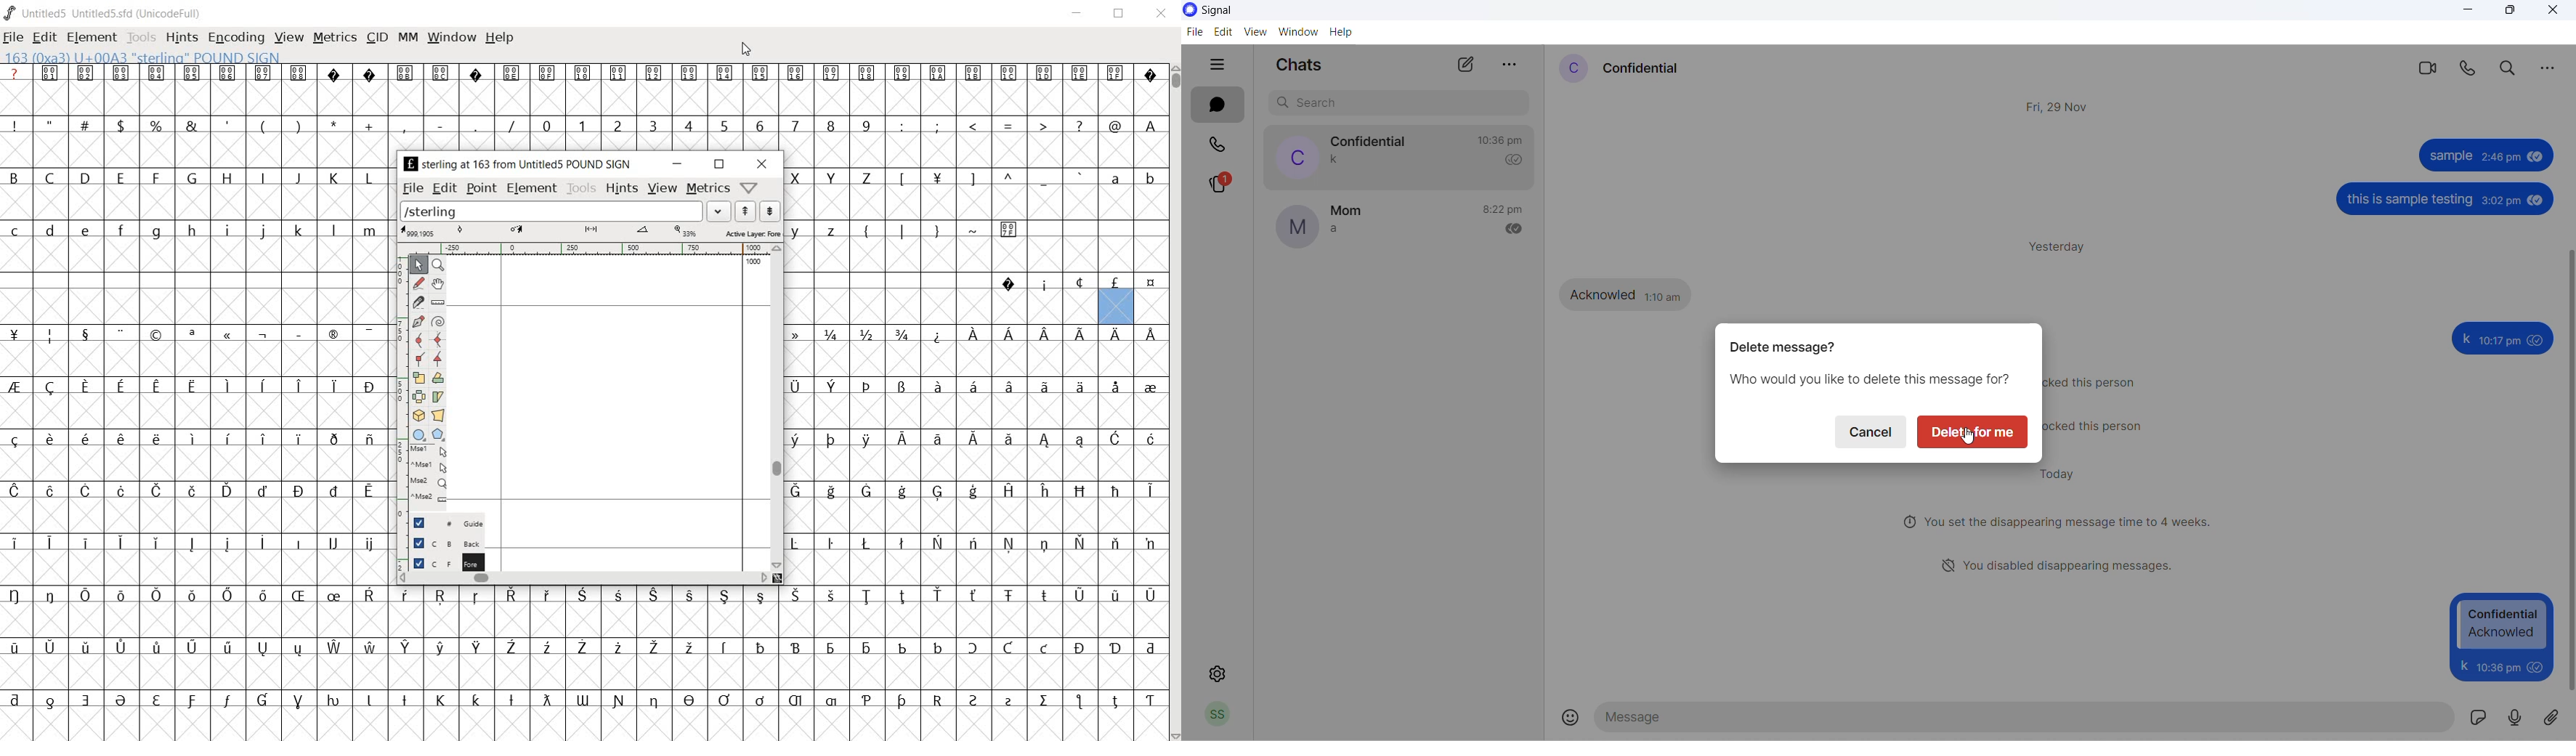  I want to click on Perspective, so click(442, 415).